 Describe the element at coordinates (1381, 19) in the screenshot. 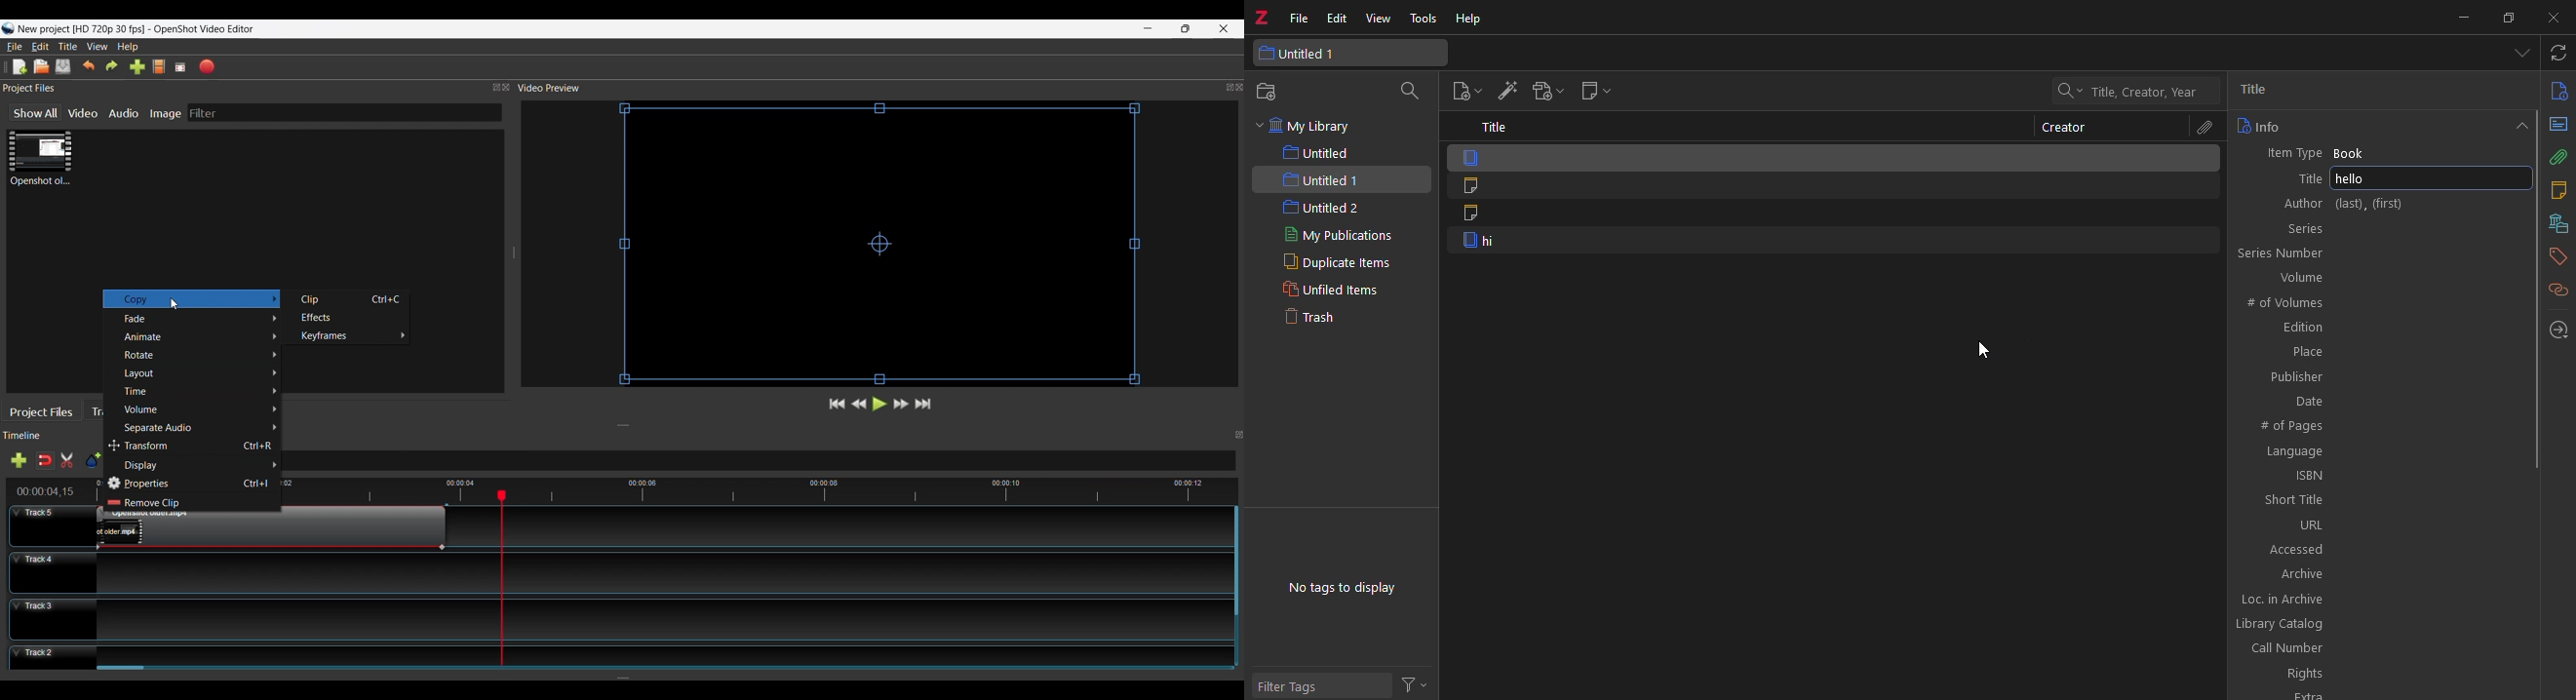

I see `view` at that location.